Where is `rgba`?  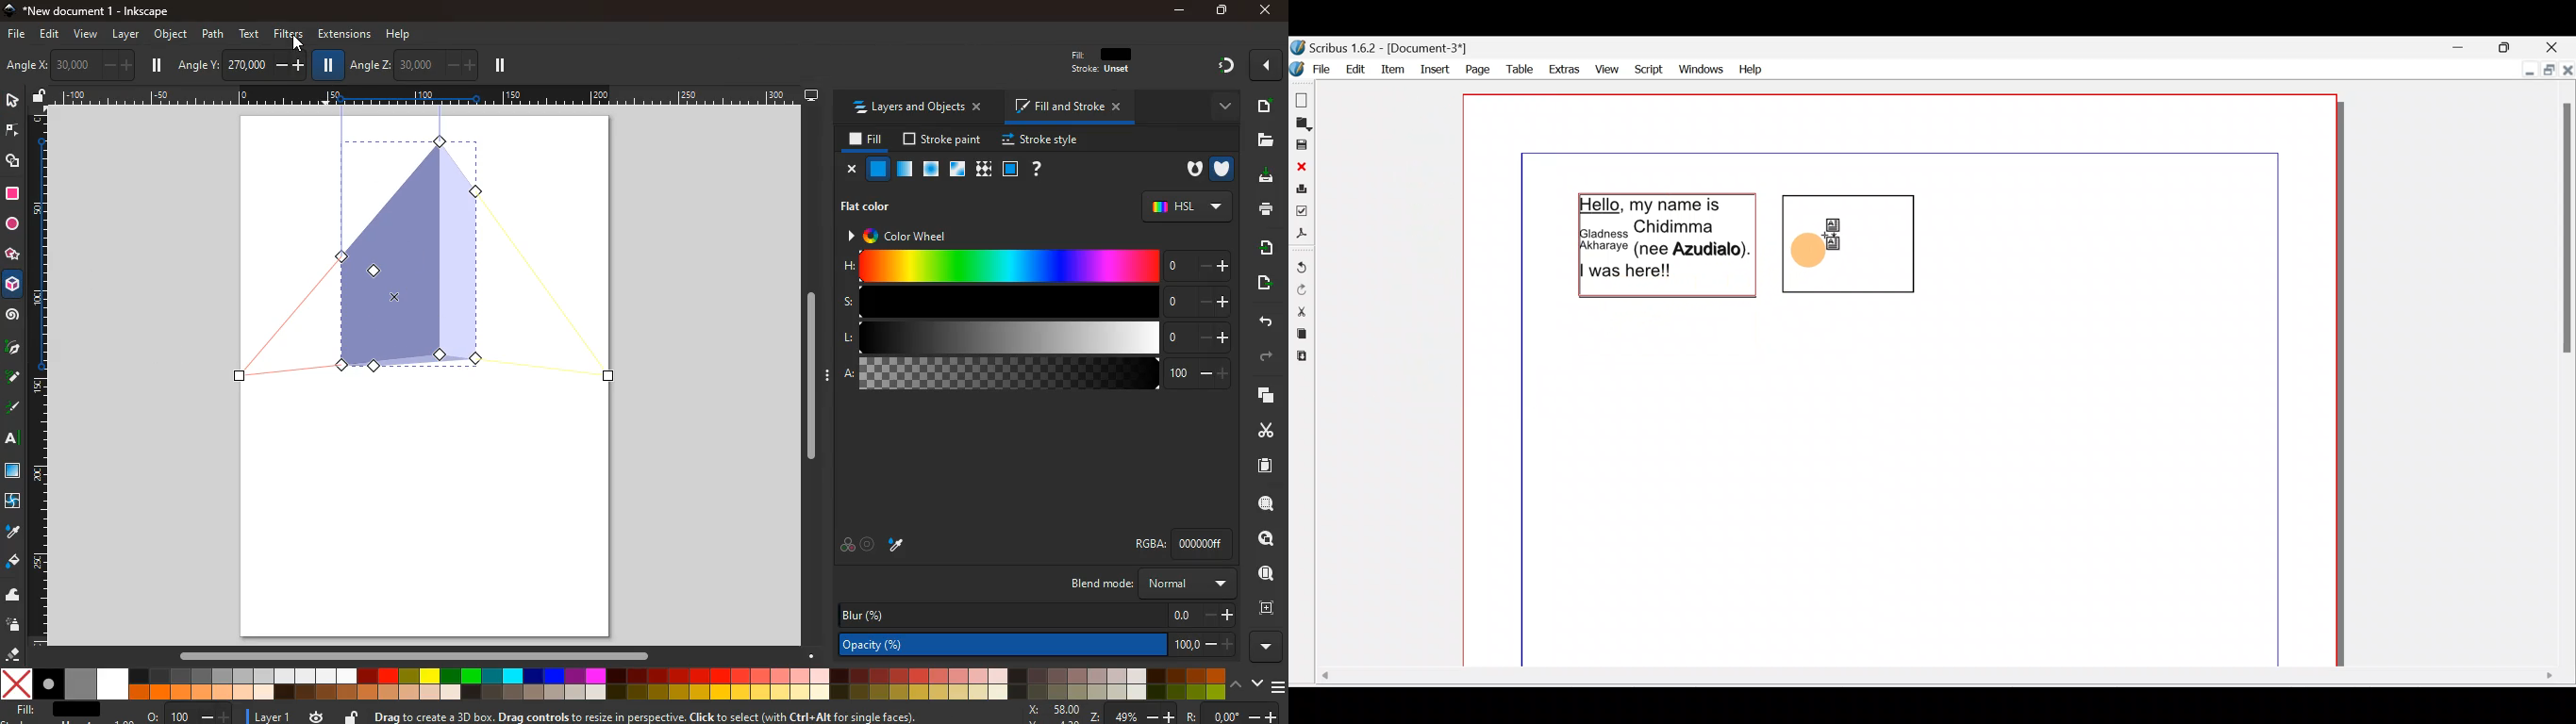
rgba is located at coordinates (1165, 544).